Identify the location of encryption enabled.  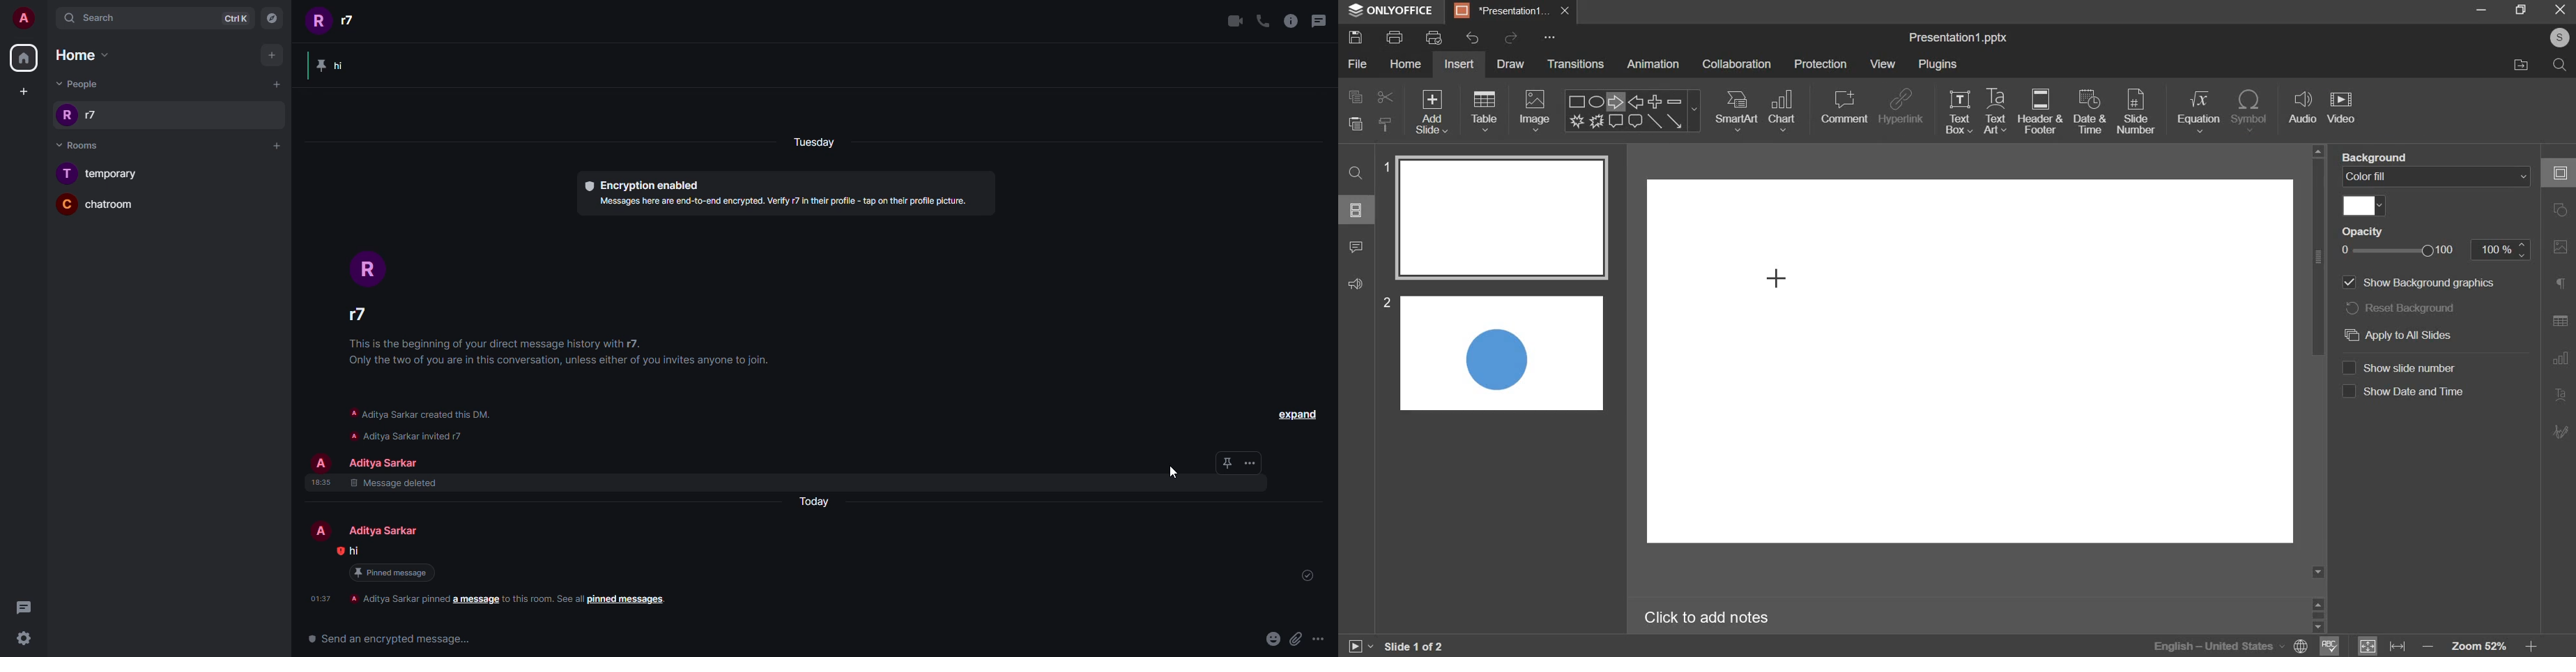
(647, 183).